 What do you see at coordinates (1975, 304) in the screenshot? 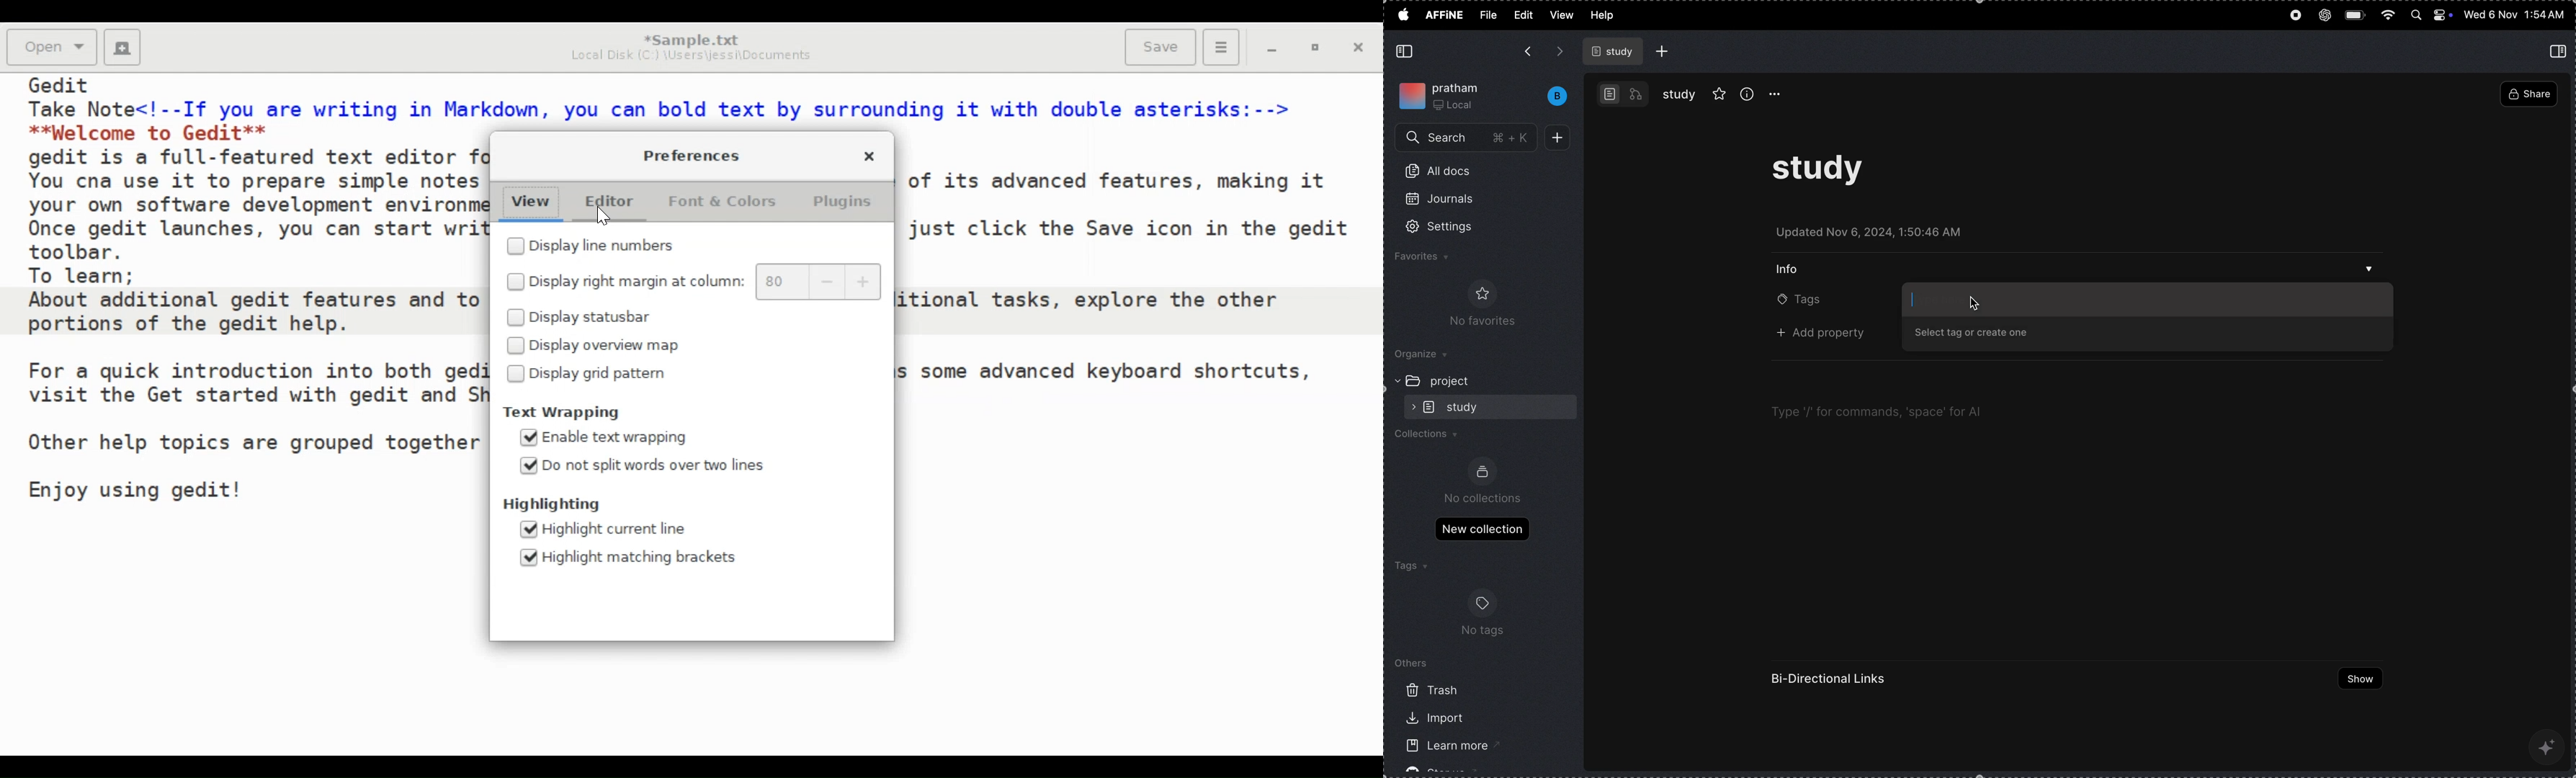
I see `cursor` at bounding box center [1975, 304].